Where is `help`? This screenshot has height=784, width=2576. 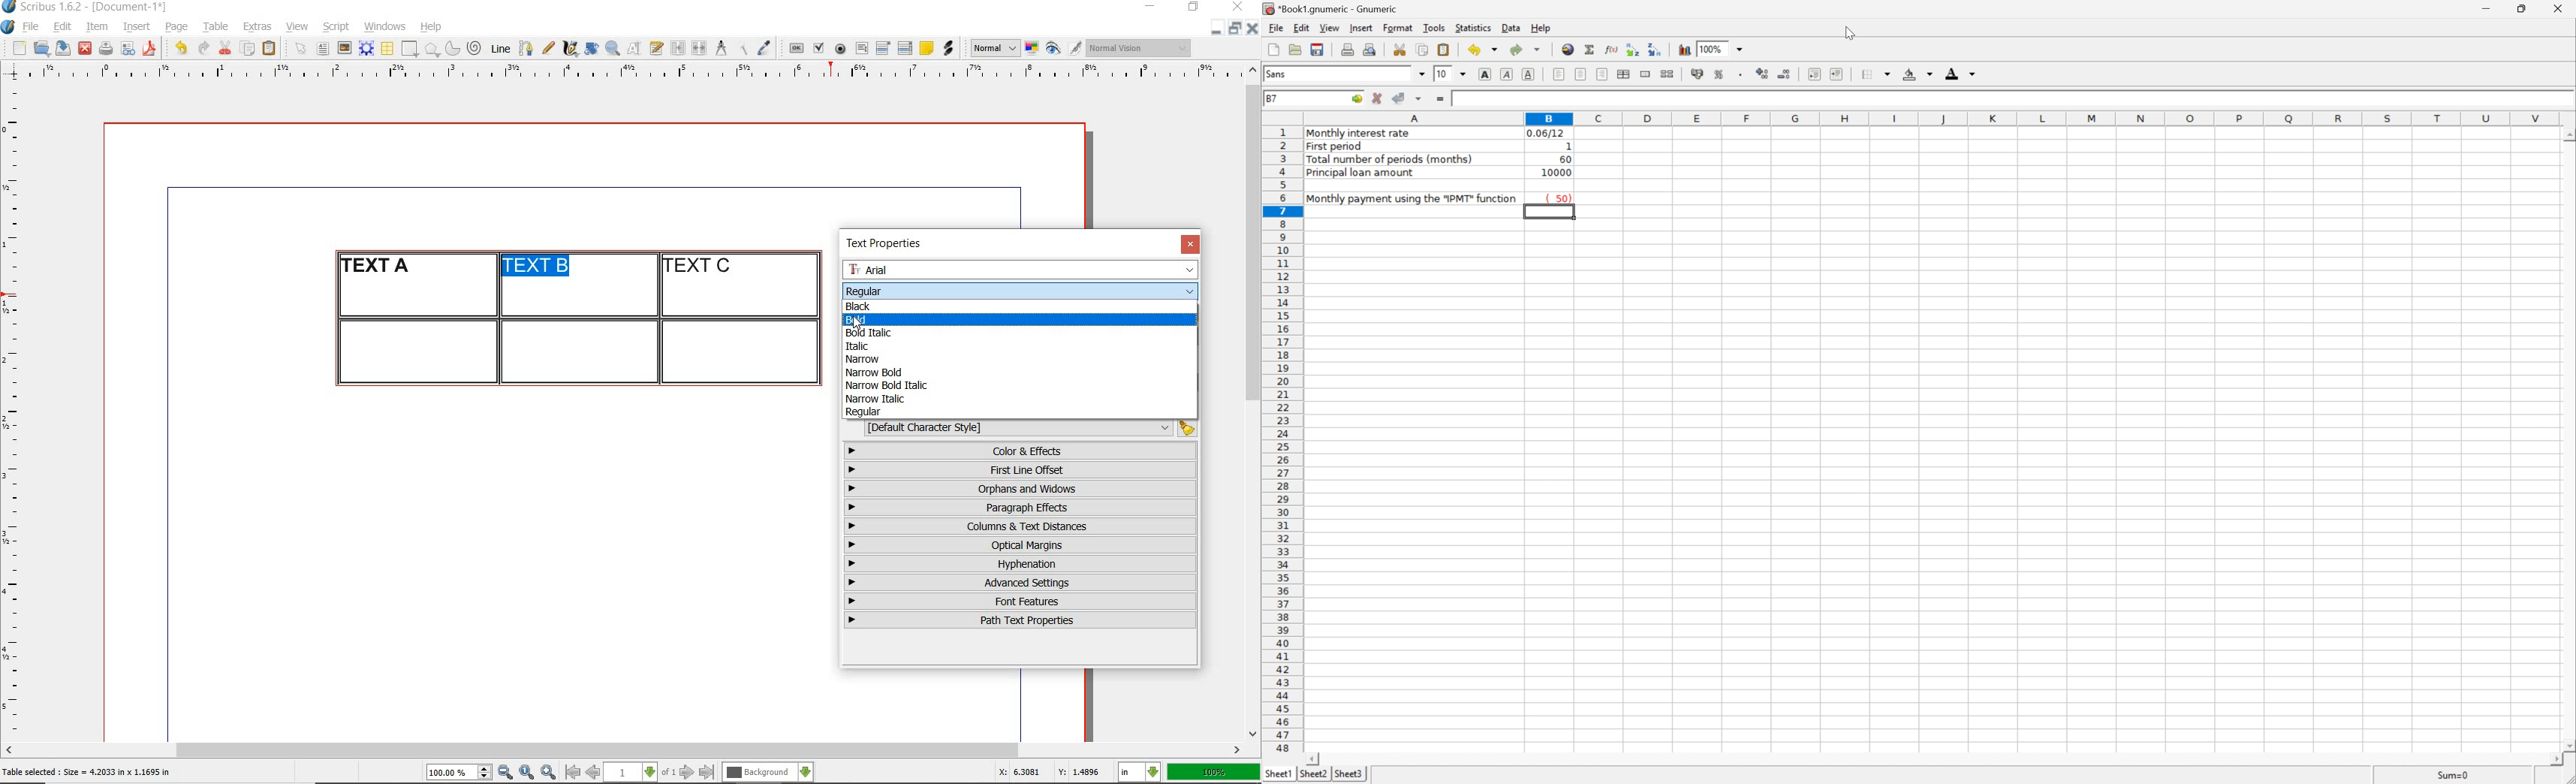 help is located at coordinates (429, 28).